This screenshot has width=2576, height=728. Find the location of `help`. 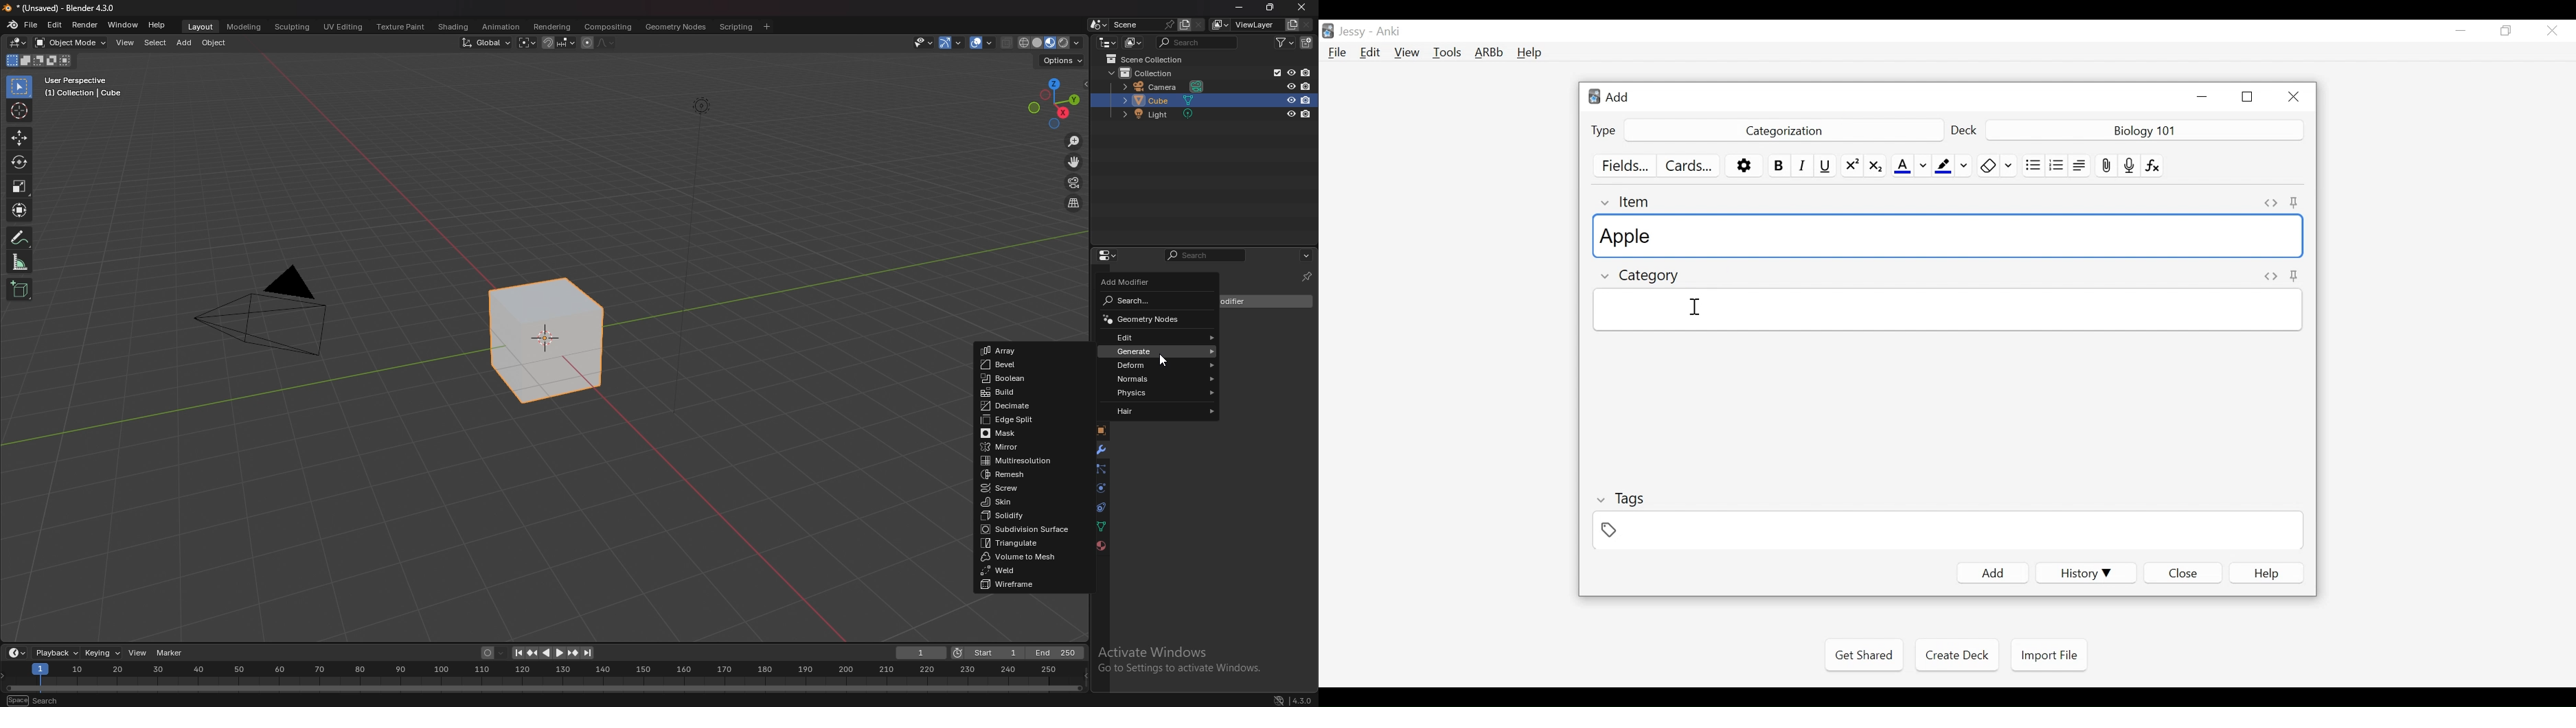

help is located at coordinates (157, 25).